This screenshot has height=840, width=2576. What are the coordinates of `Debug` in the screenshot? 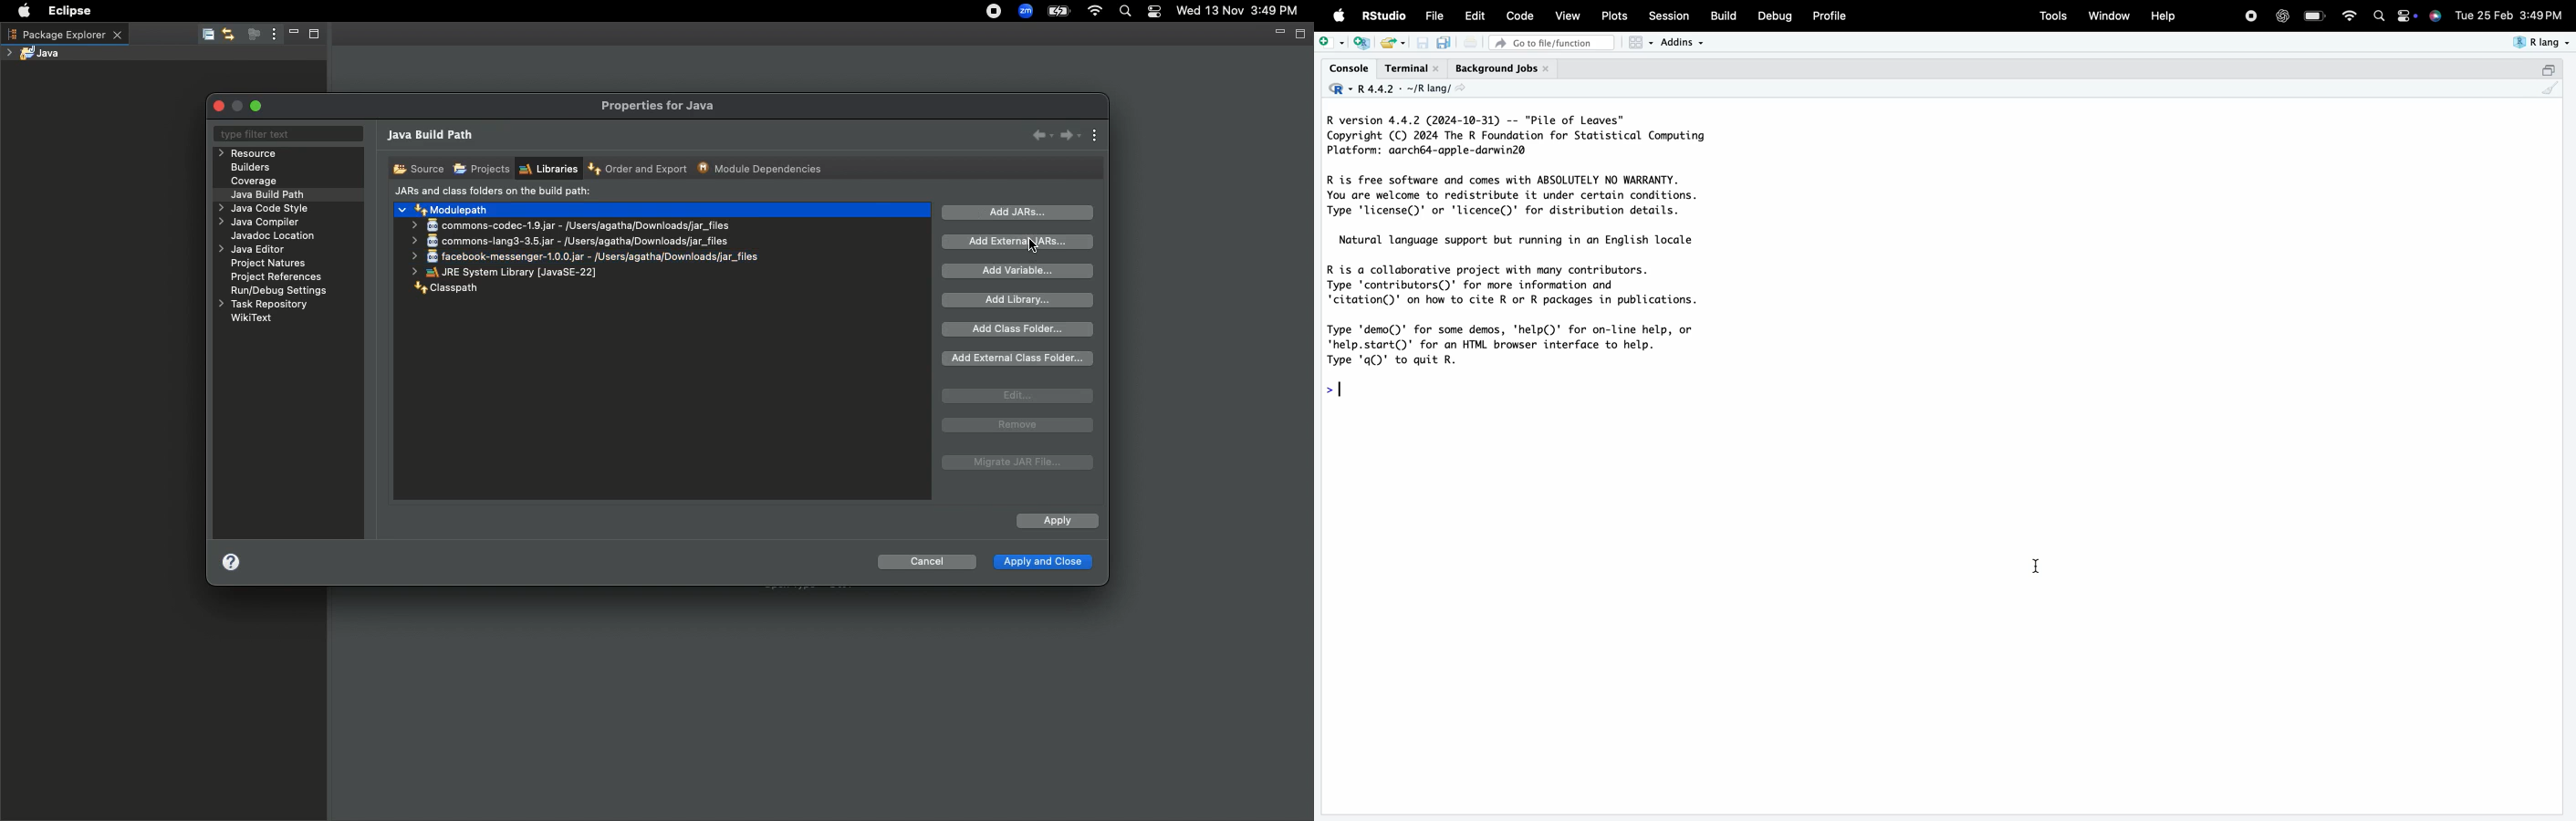 It's located at (1776, 16).